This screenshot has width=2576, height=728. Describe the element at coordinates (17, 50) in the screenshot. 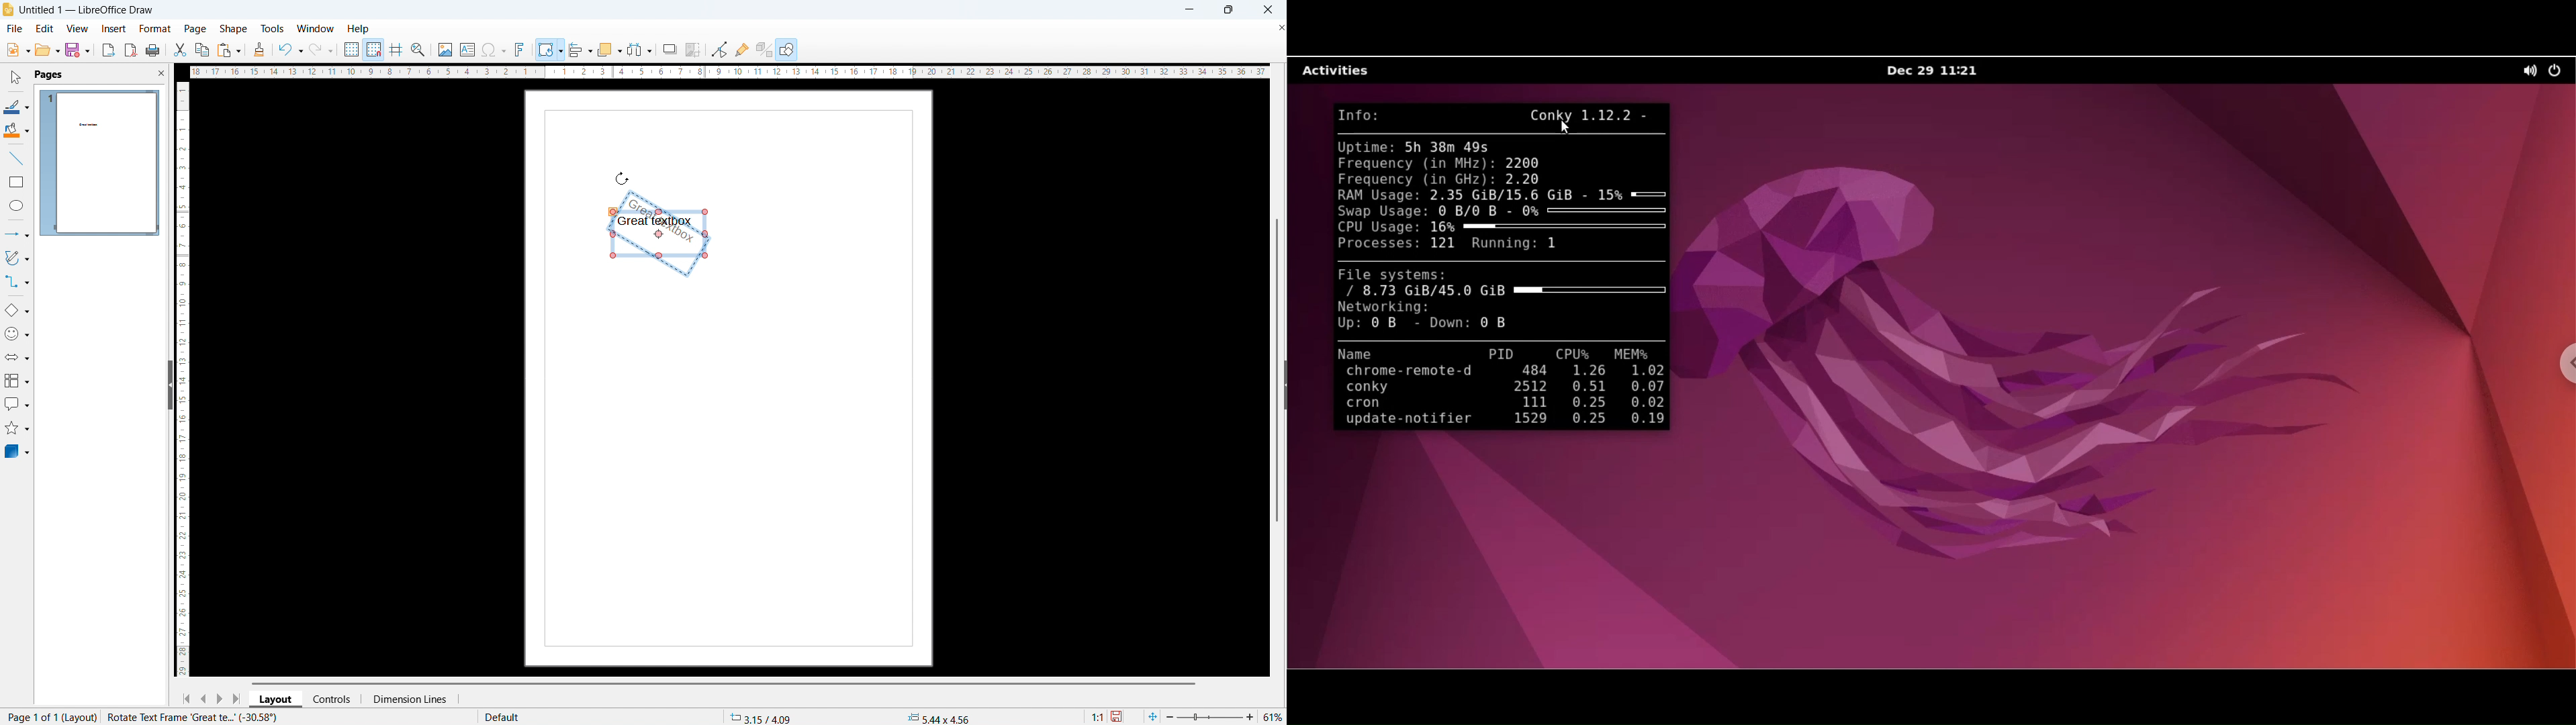

I see `file` at that location.